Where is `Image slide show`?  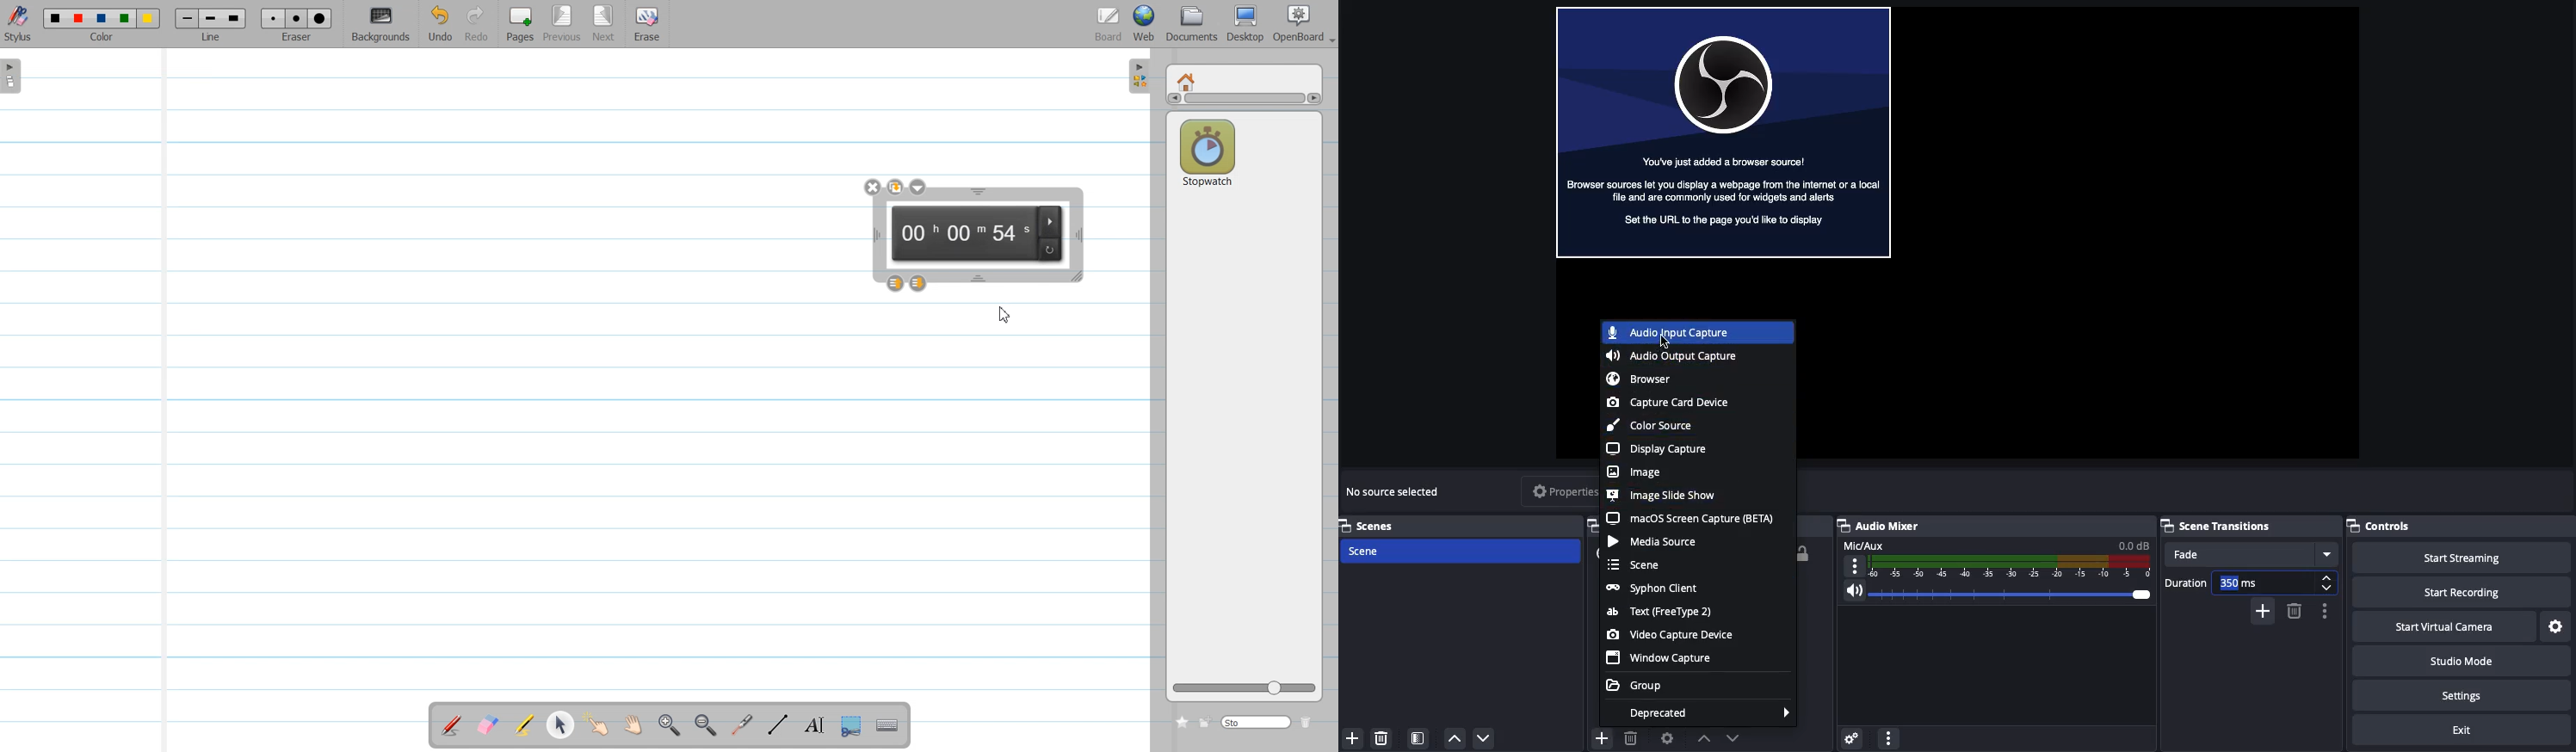
Image slide show is located at coordinates (1663, 496).